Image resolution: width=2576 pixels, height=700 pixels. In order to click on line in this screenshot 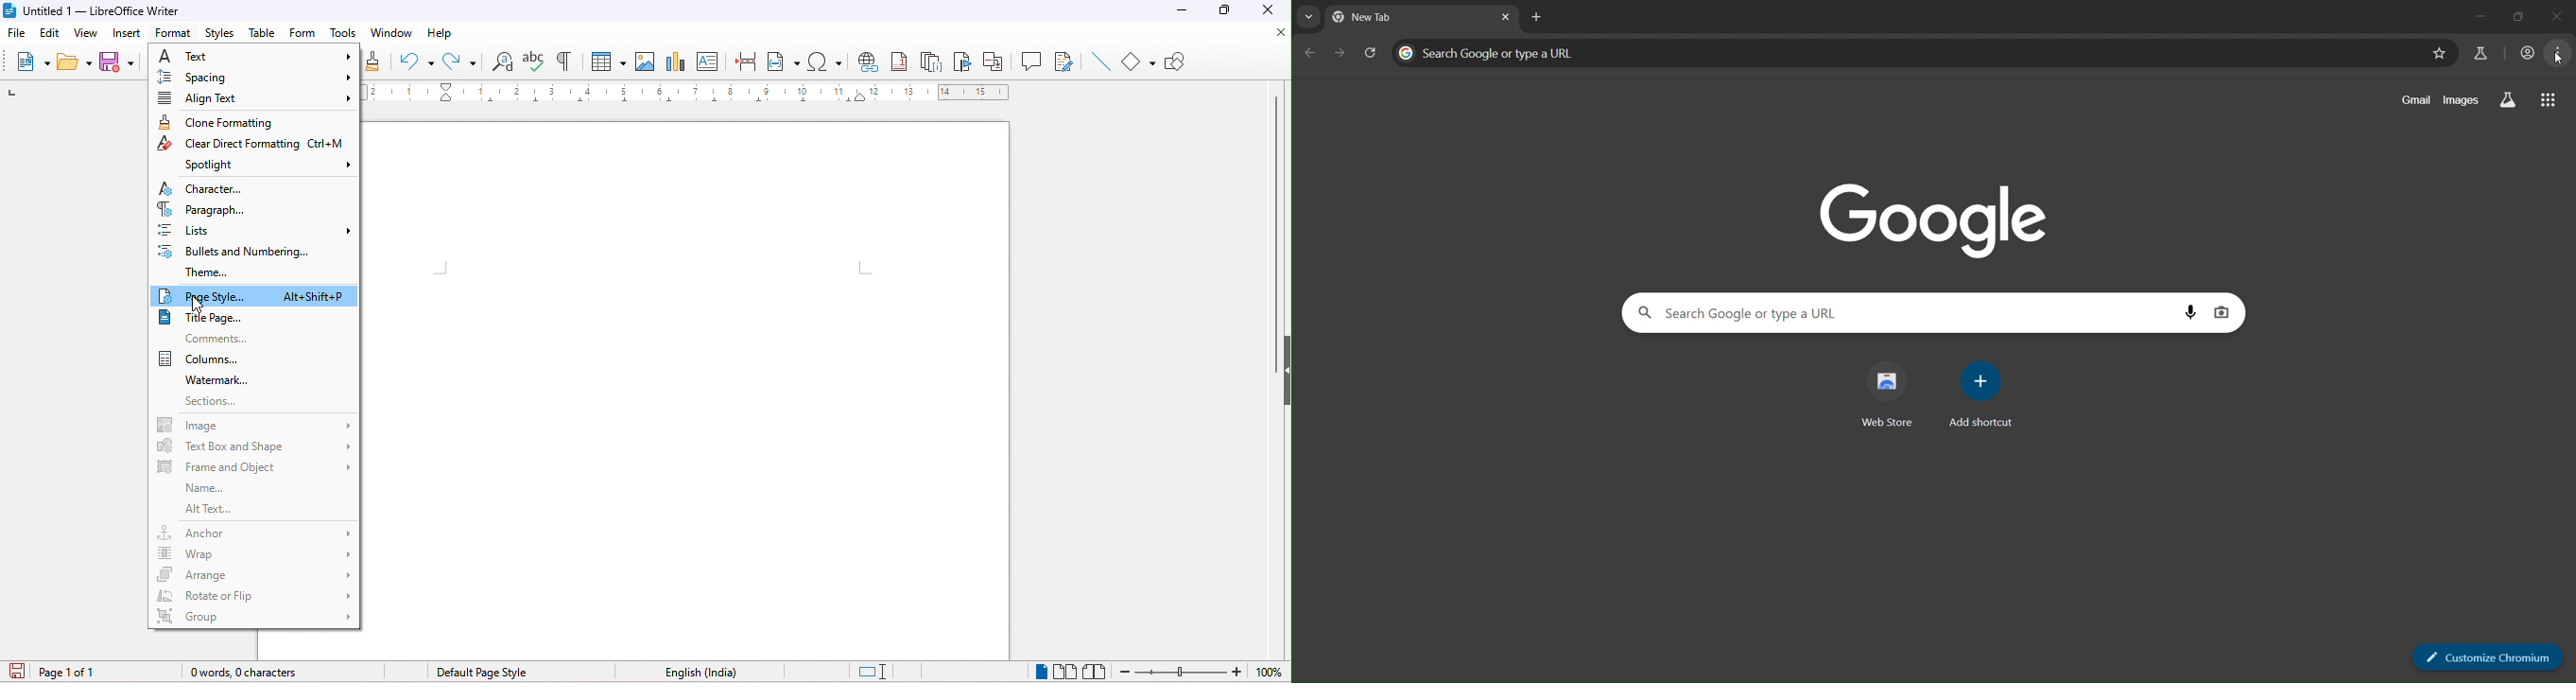, I will do `click(1098, 61)`.